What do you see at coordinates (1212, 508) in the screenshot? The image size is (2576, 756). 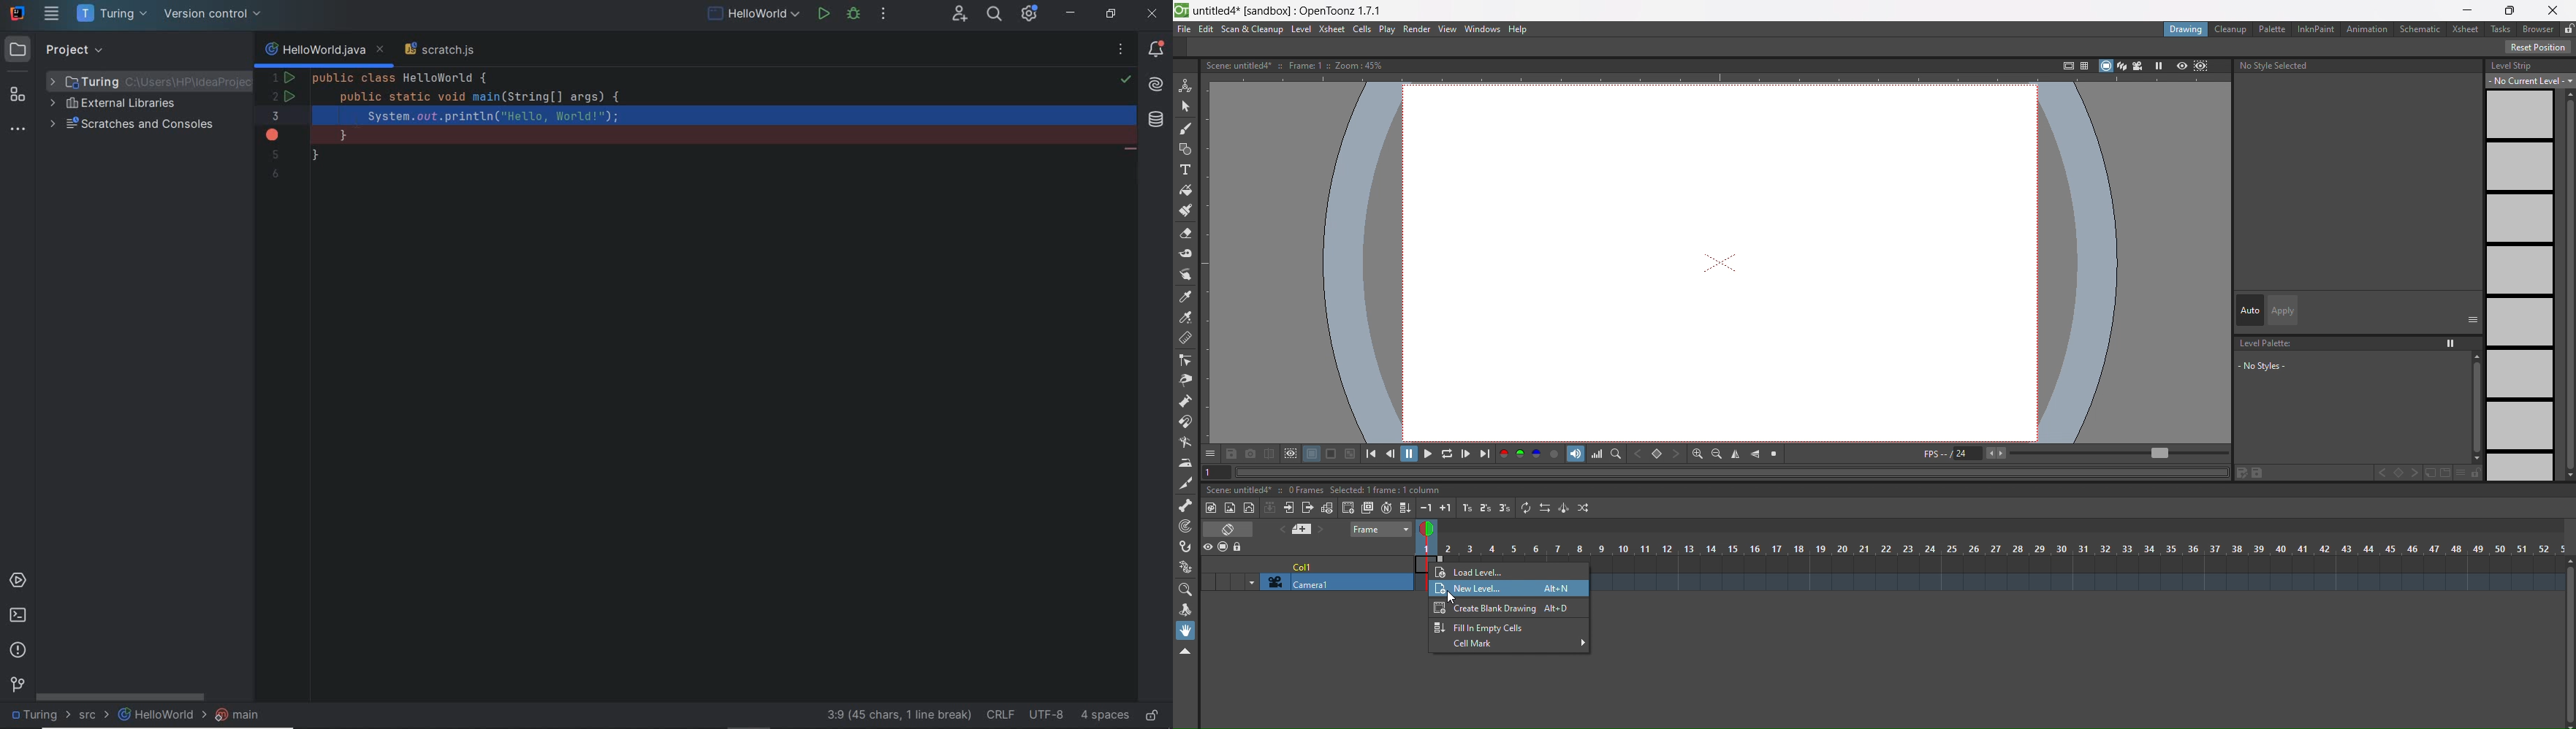 I see `new toonz raster level` at bounding box center [1212, 508].